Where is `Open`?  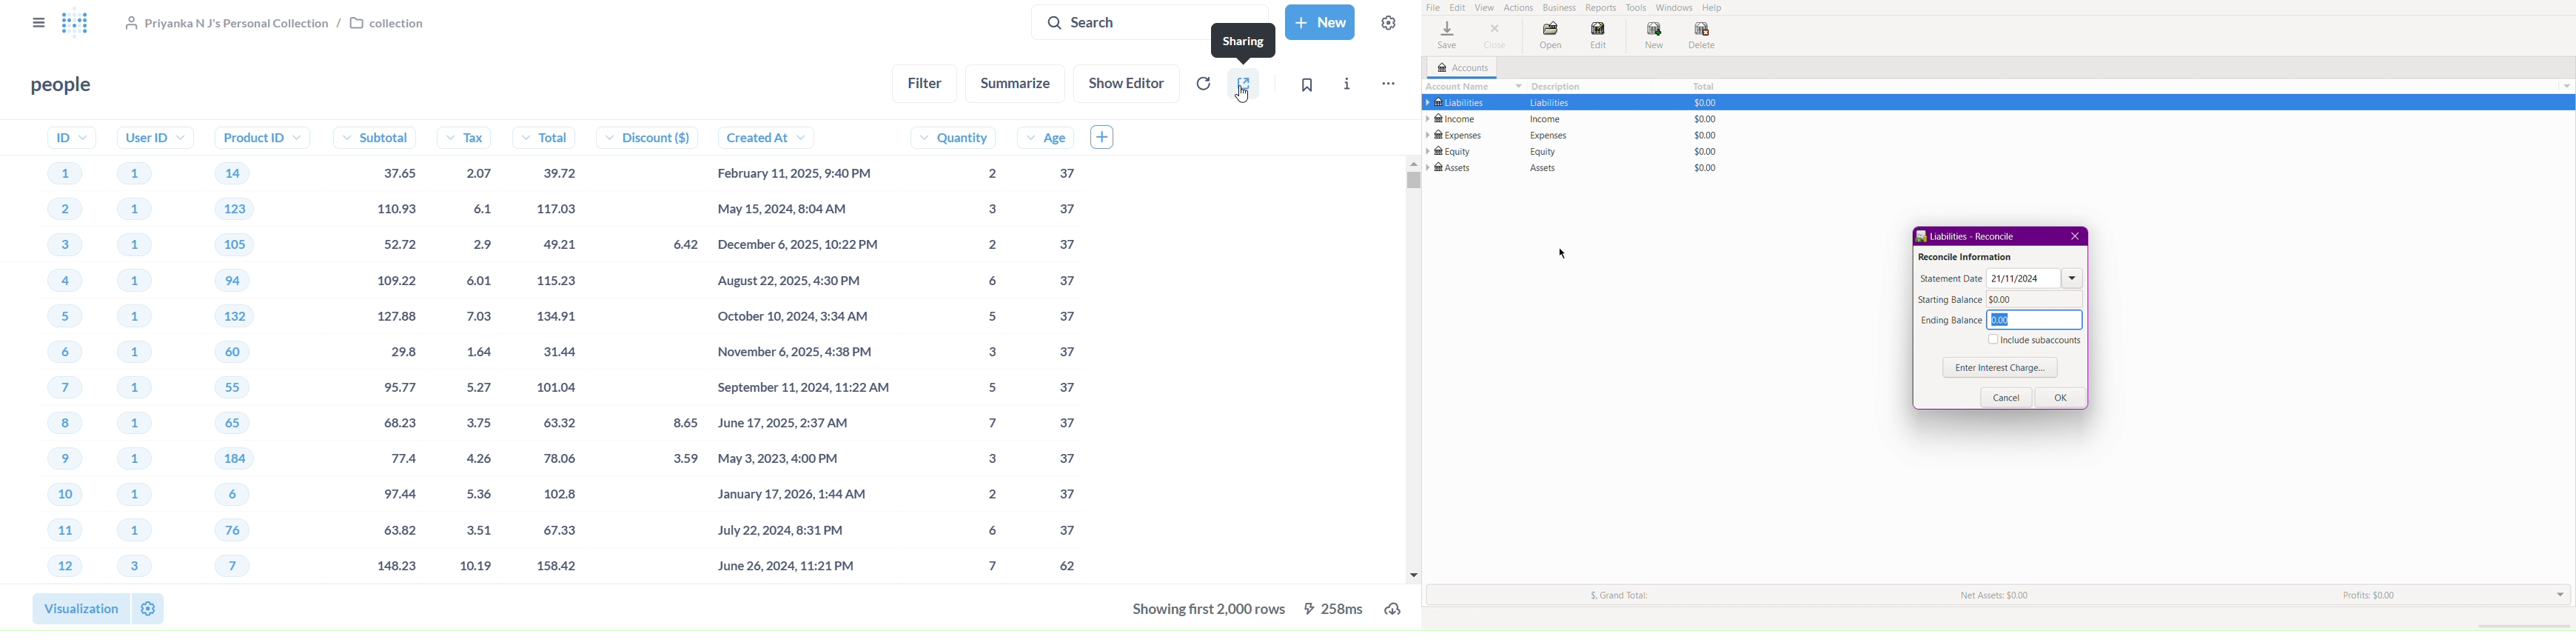 Open is located at coordinates (1550, 37).